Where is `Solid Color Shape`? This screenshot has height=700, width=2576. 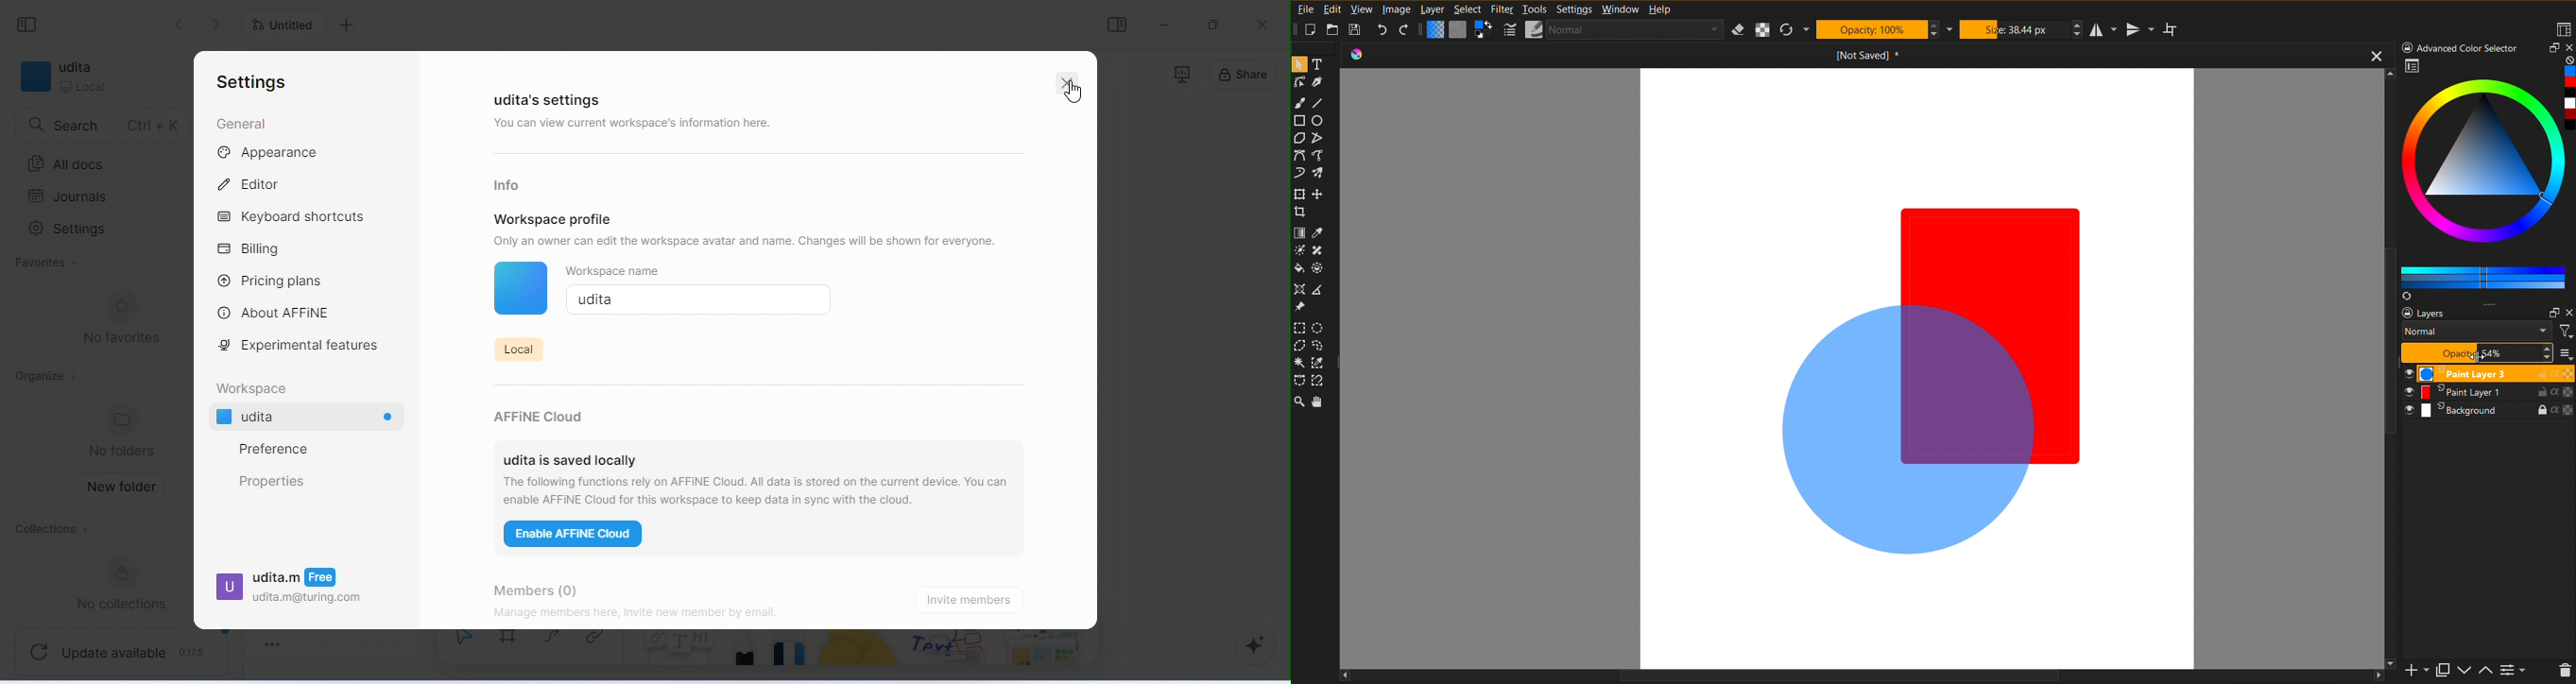 Solid Color Shape is located at coordinates (1983, 242).